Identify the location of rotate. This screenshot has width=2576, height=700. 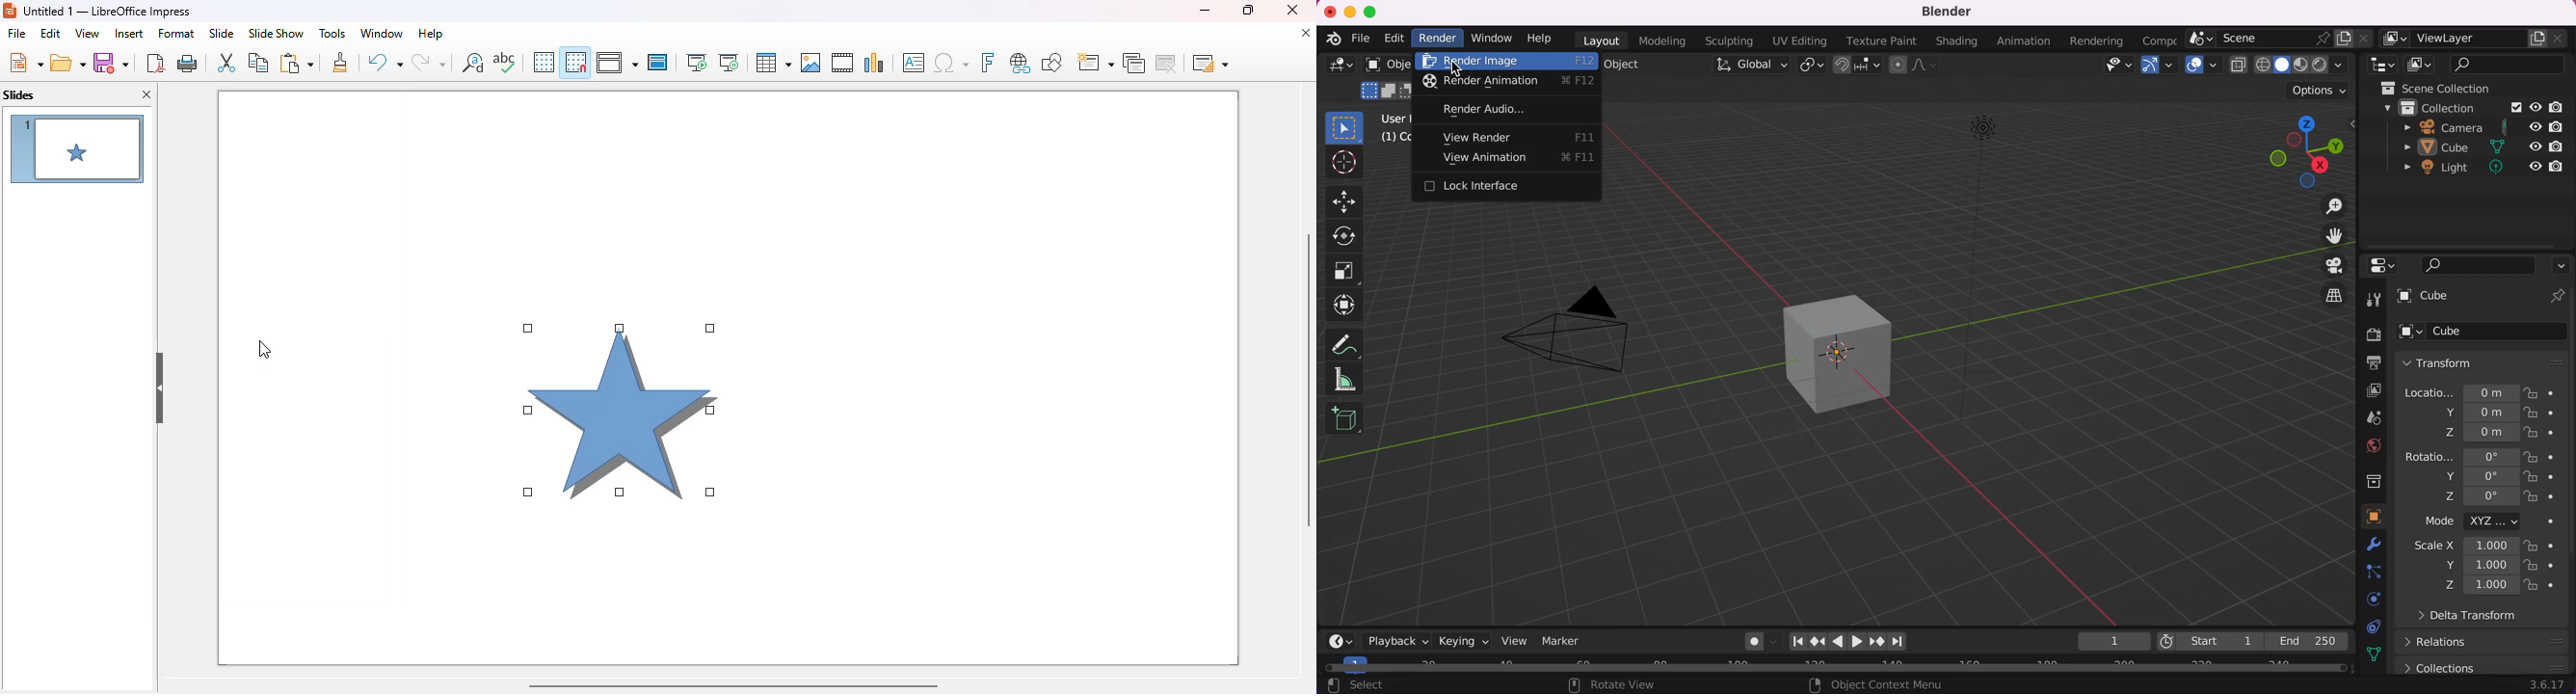
(1349, 236).